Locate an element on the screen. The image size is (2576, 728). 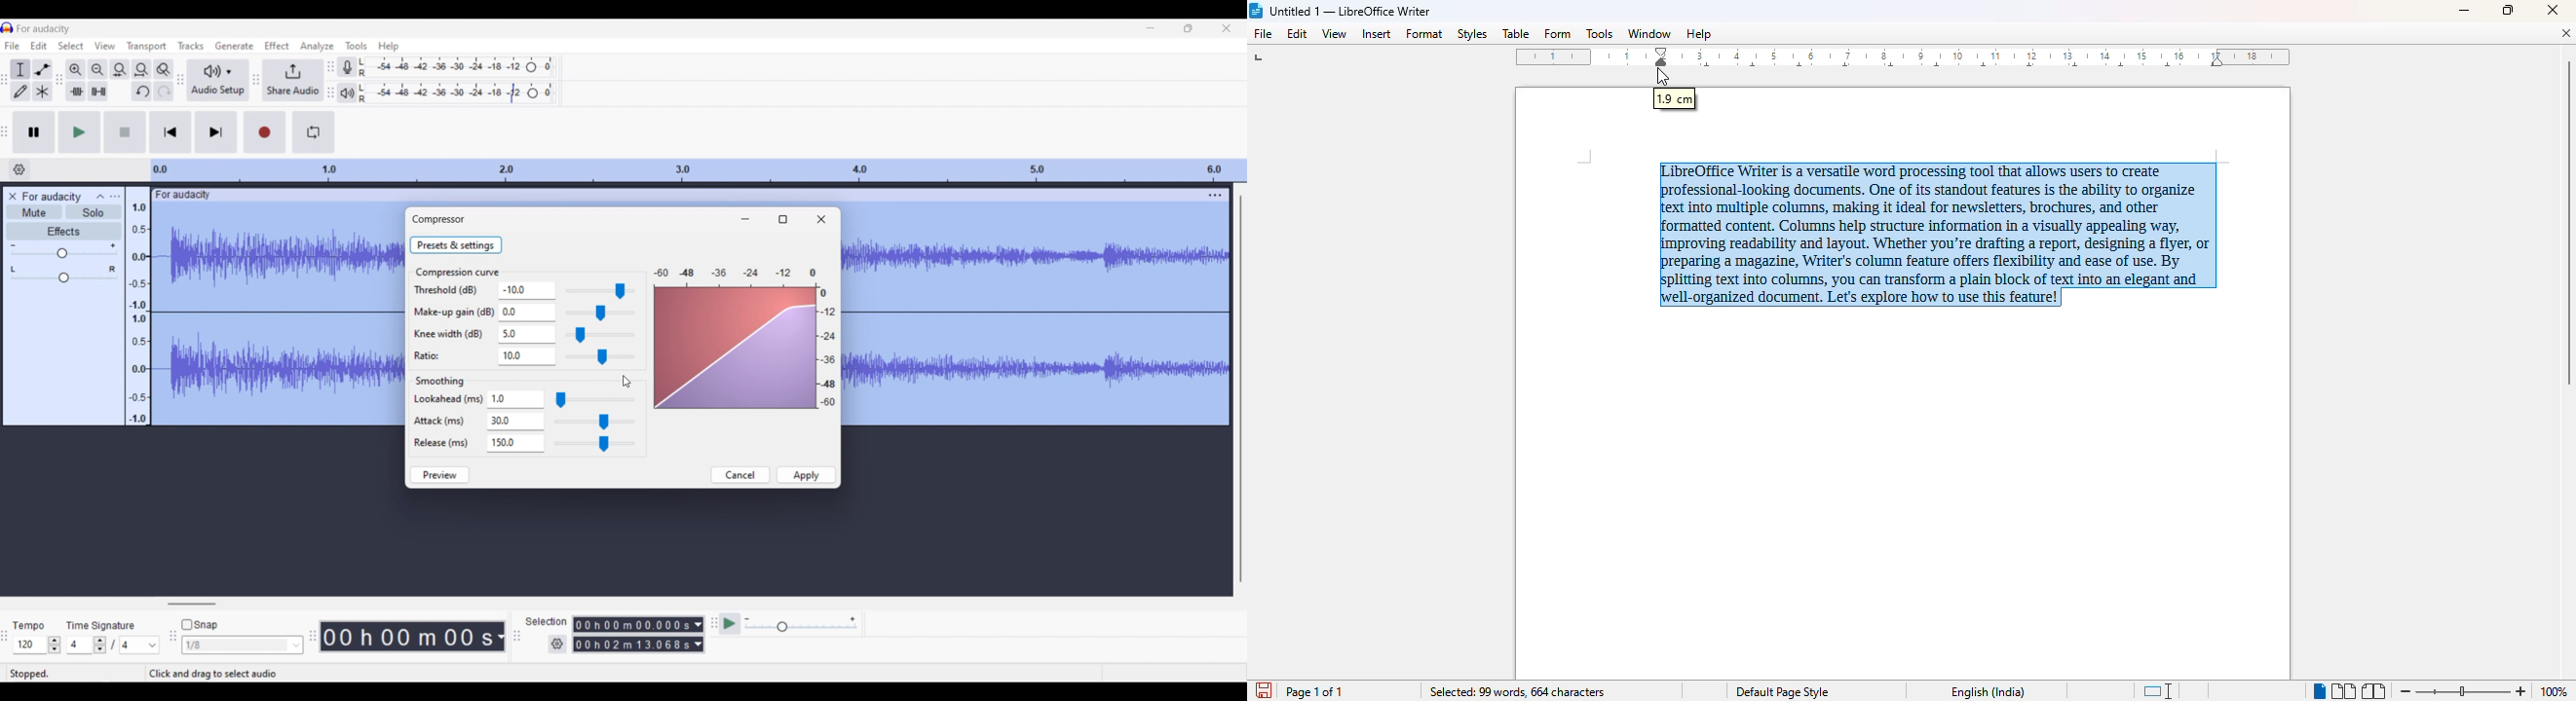
Indicate specific setting under compression curve is located at coordinates (453, 323).